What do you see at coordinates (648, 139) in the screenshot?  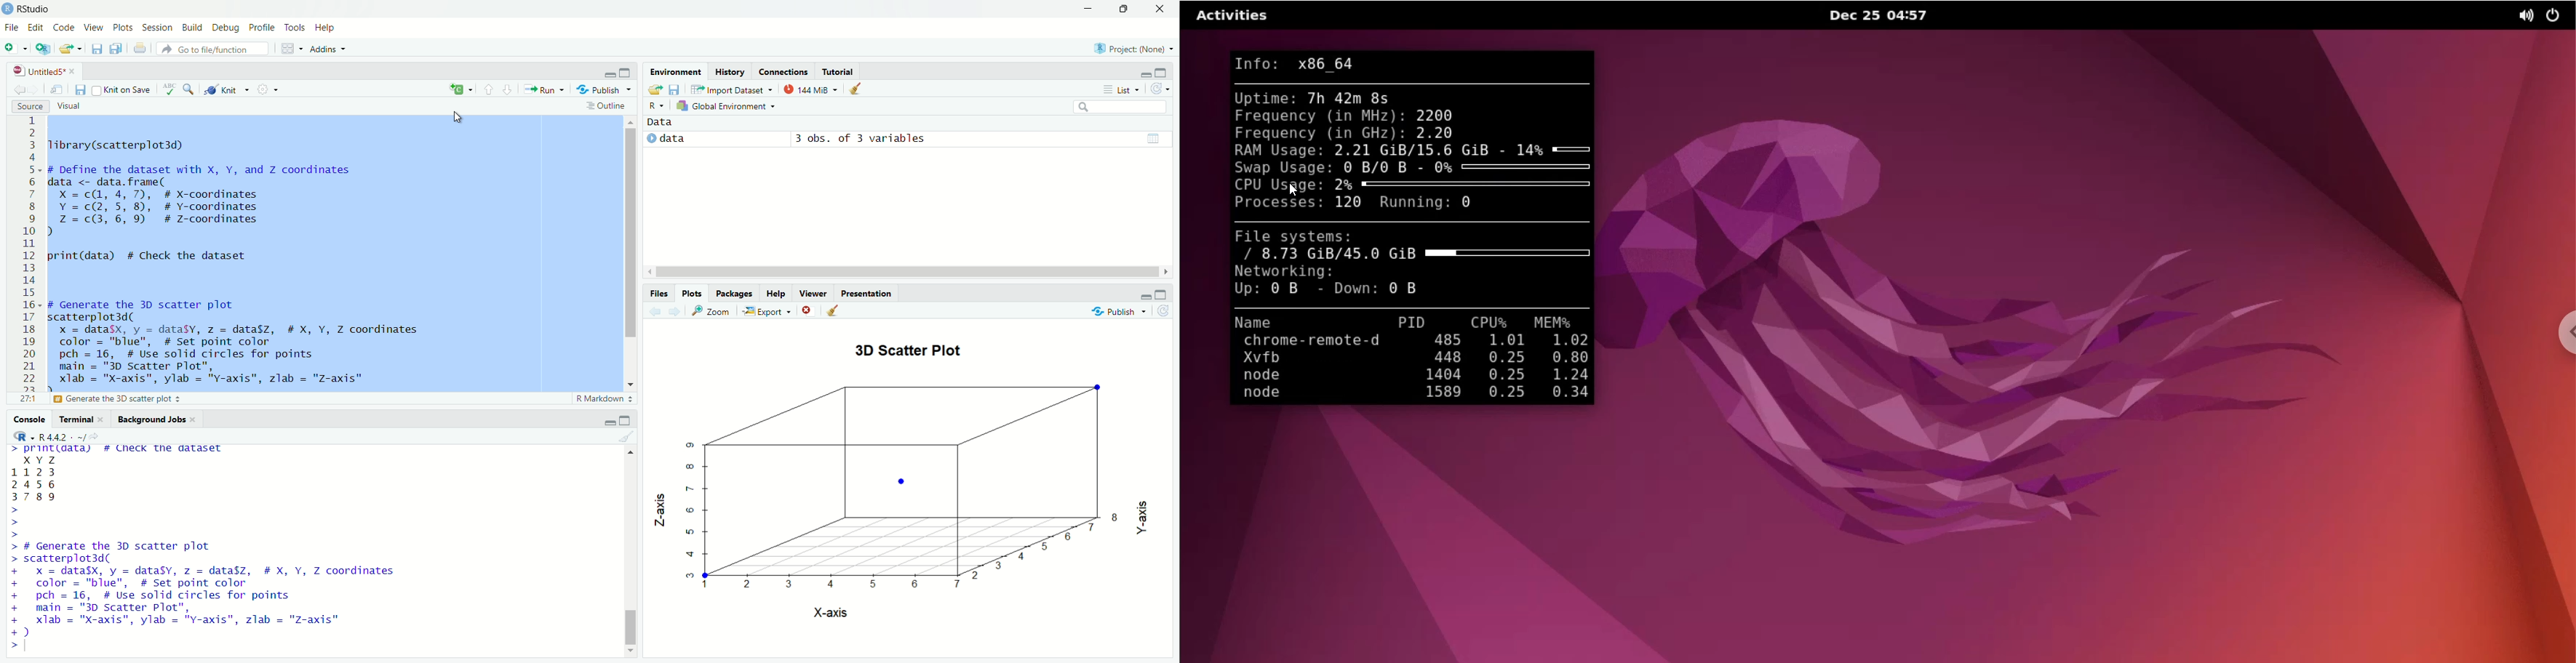 I see `play` at bounding box center [648, 139].